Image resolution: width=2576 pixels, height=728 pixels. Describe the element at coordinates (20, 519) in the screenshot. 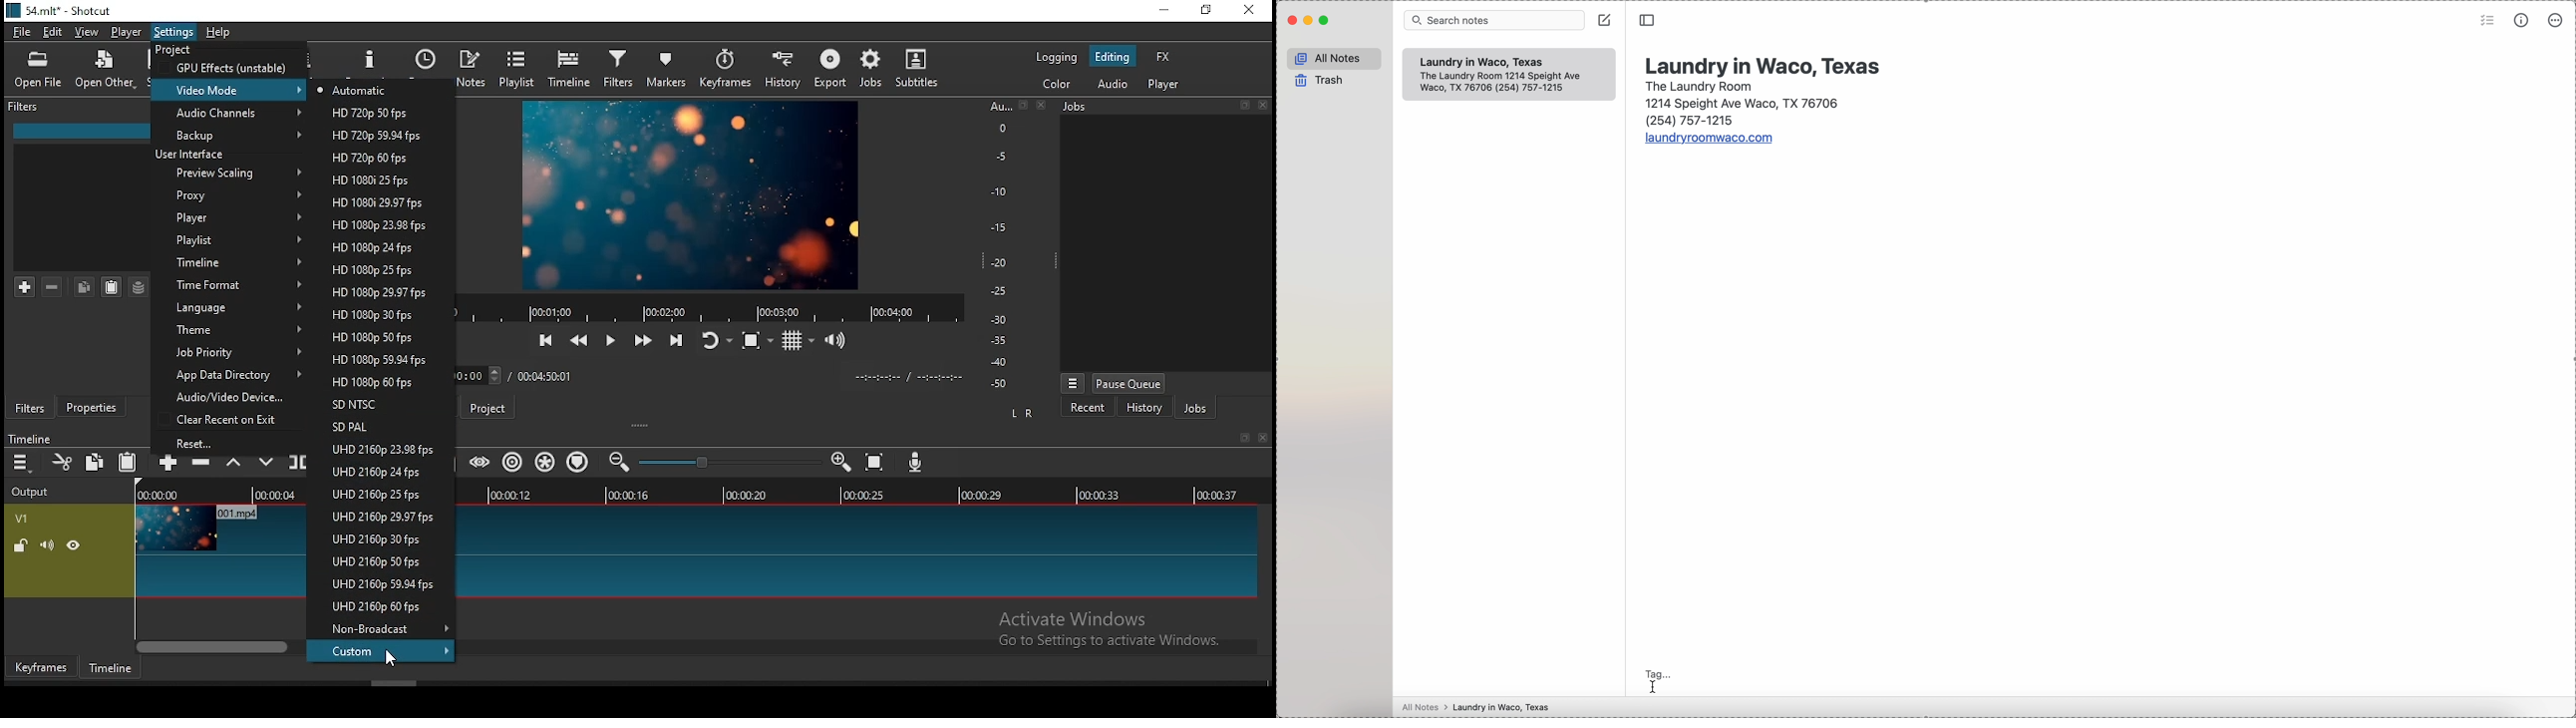

I see `V1` at that location.